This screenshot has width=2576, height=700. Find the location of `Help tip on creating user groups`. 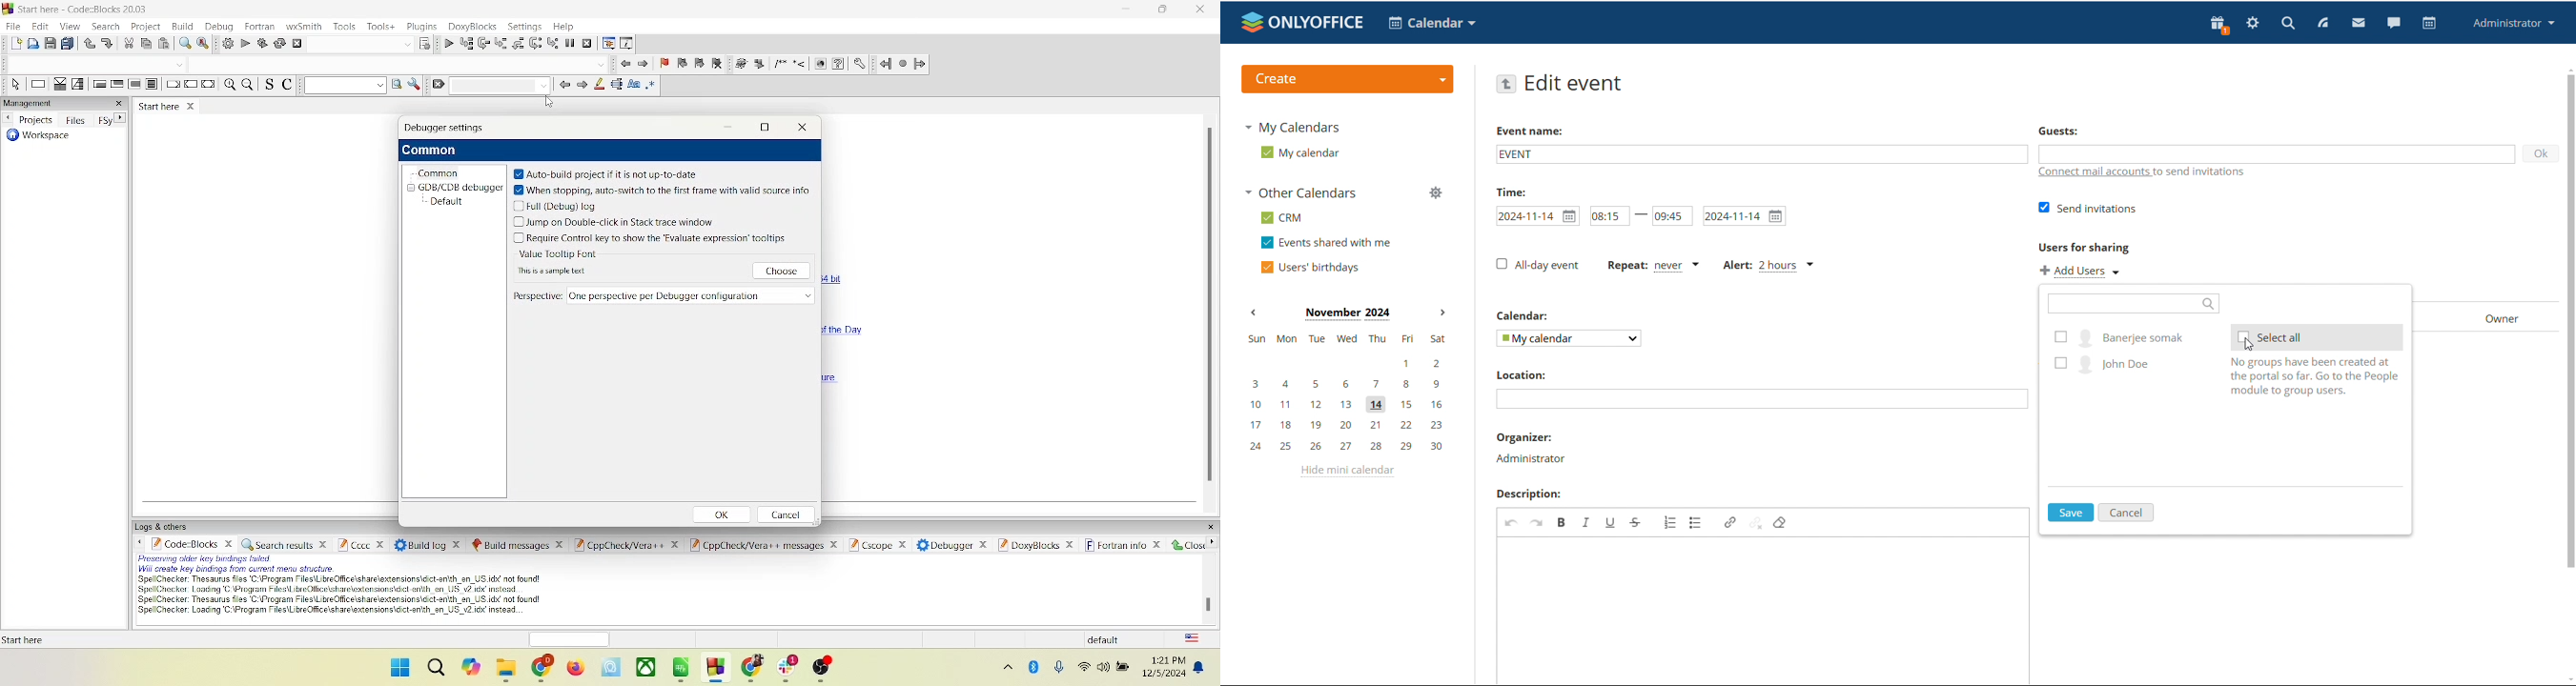

Help tip on creating user groups is located at coordinates (2309, 378).